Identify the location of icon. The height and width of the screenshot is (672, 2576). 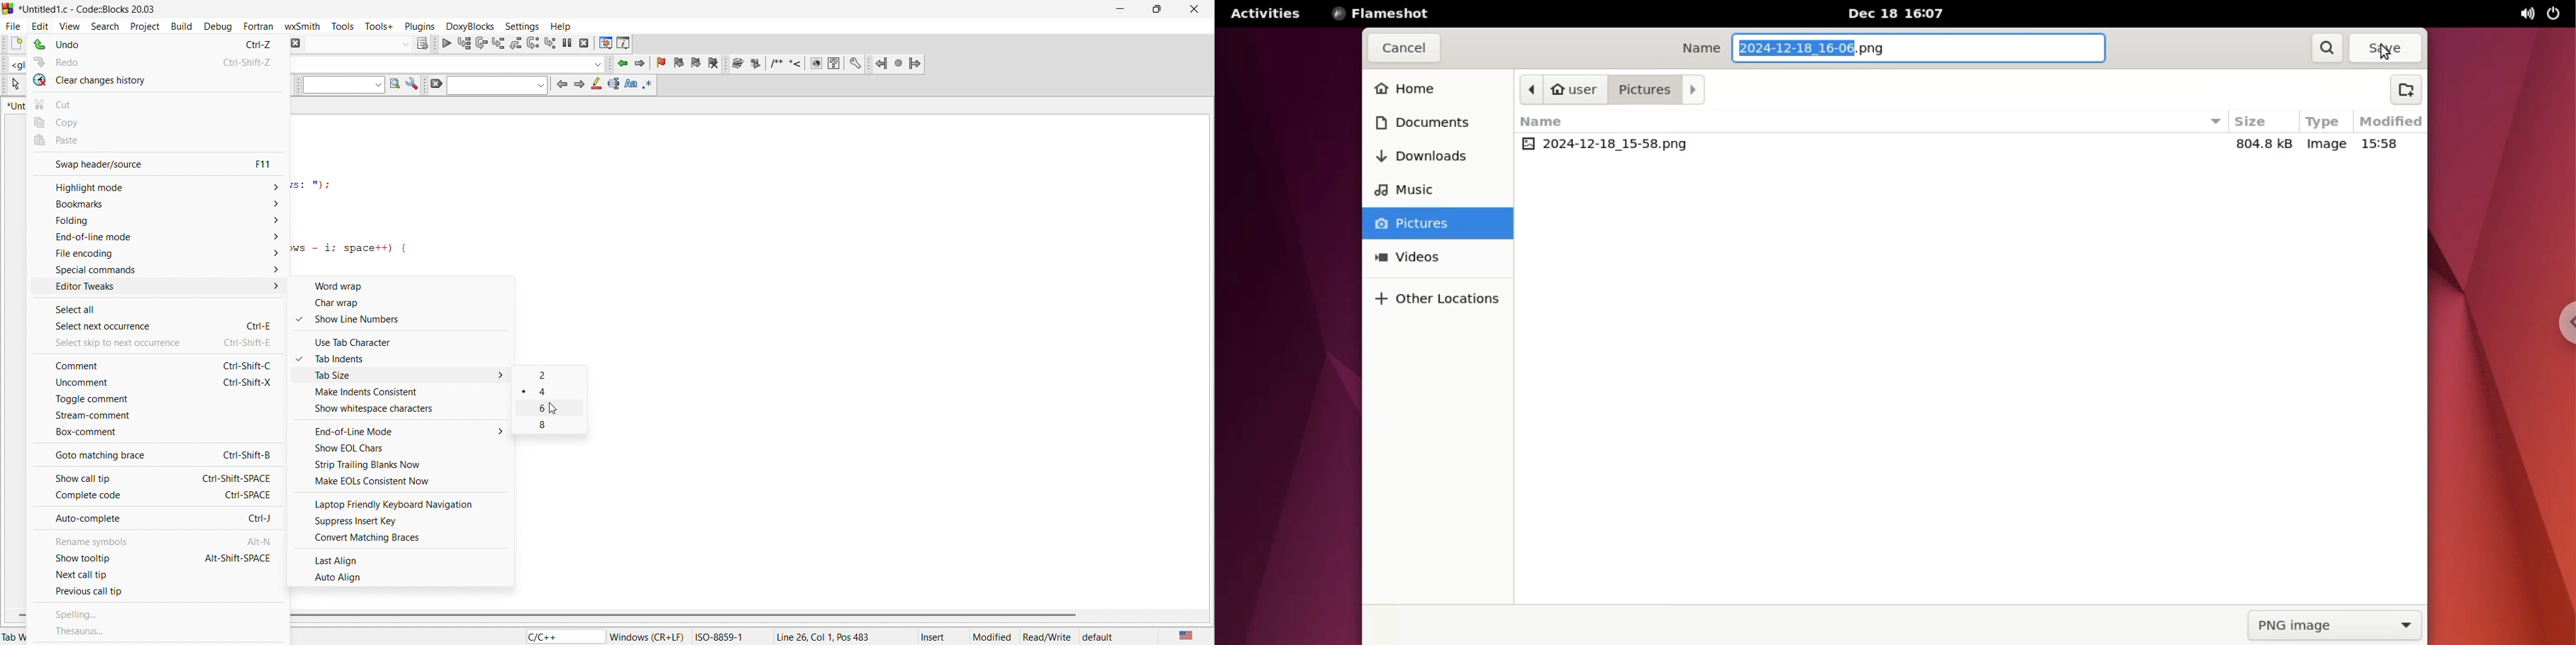
(633, 85).